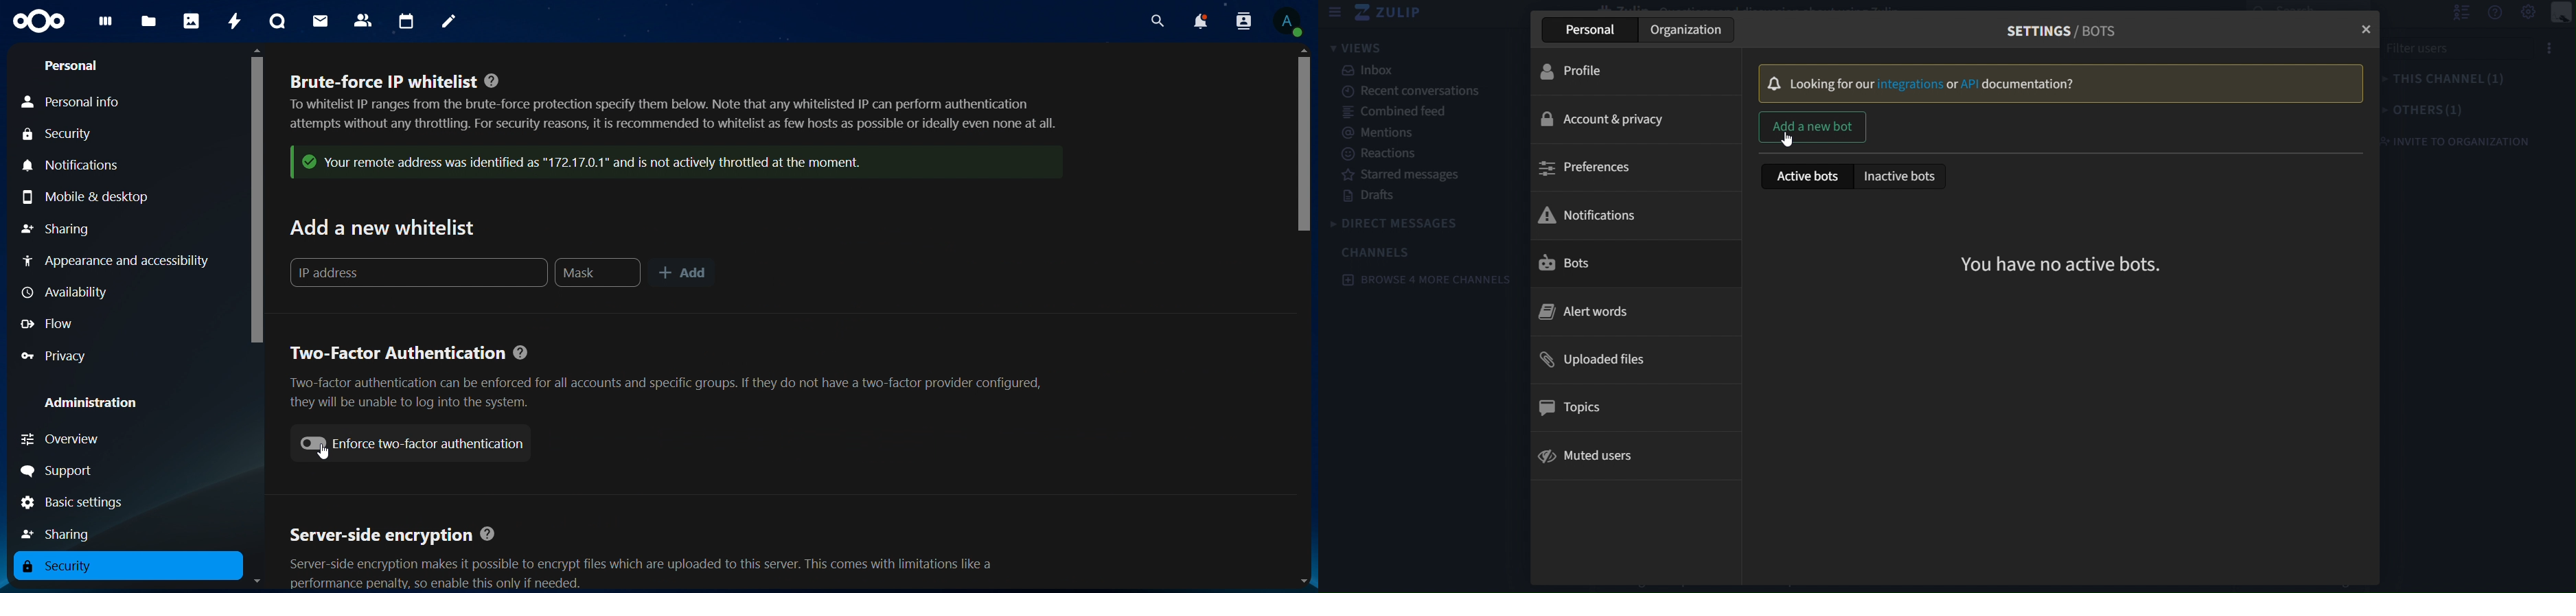 This screenshot has height=616, width=2576. What do you see at coordinates (415, 274) in the screenshot?
I see `IP address` at bounding box center [415, 274].